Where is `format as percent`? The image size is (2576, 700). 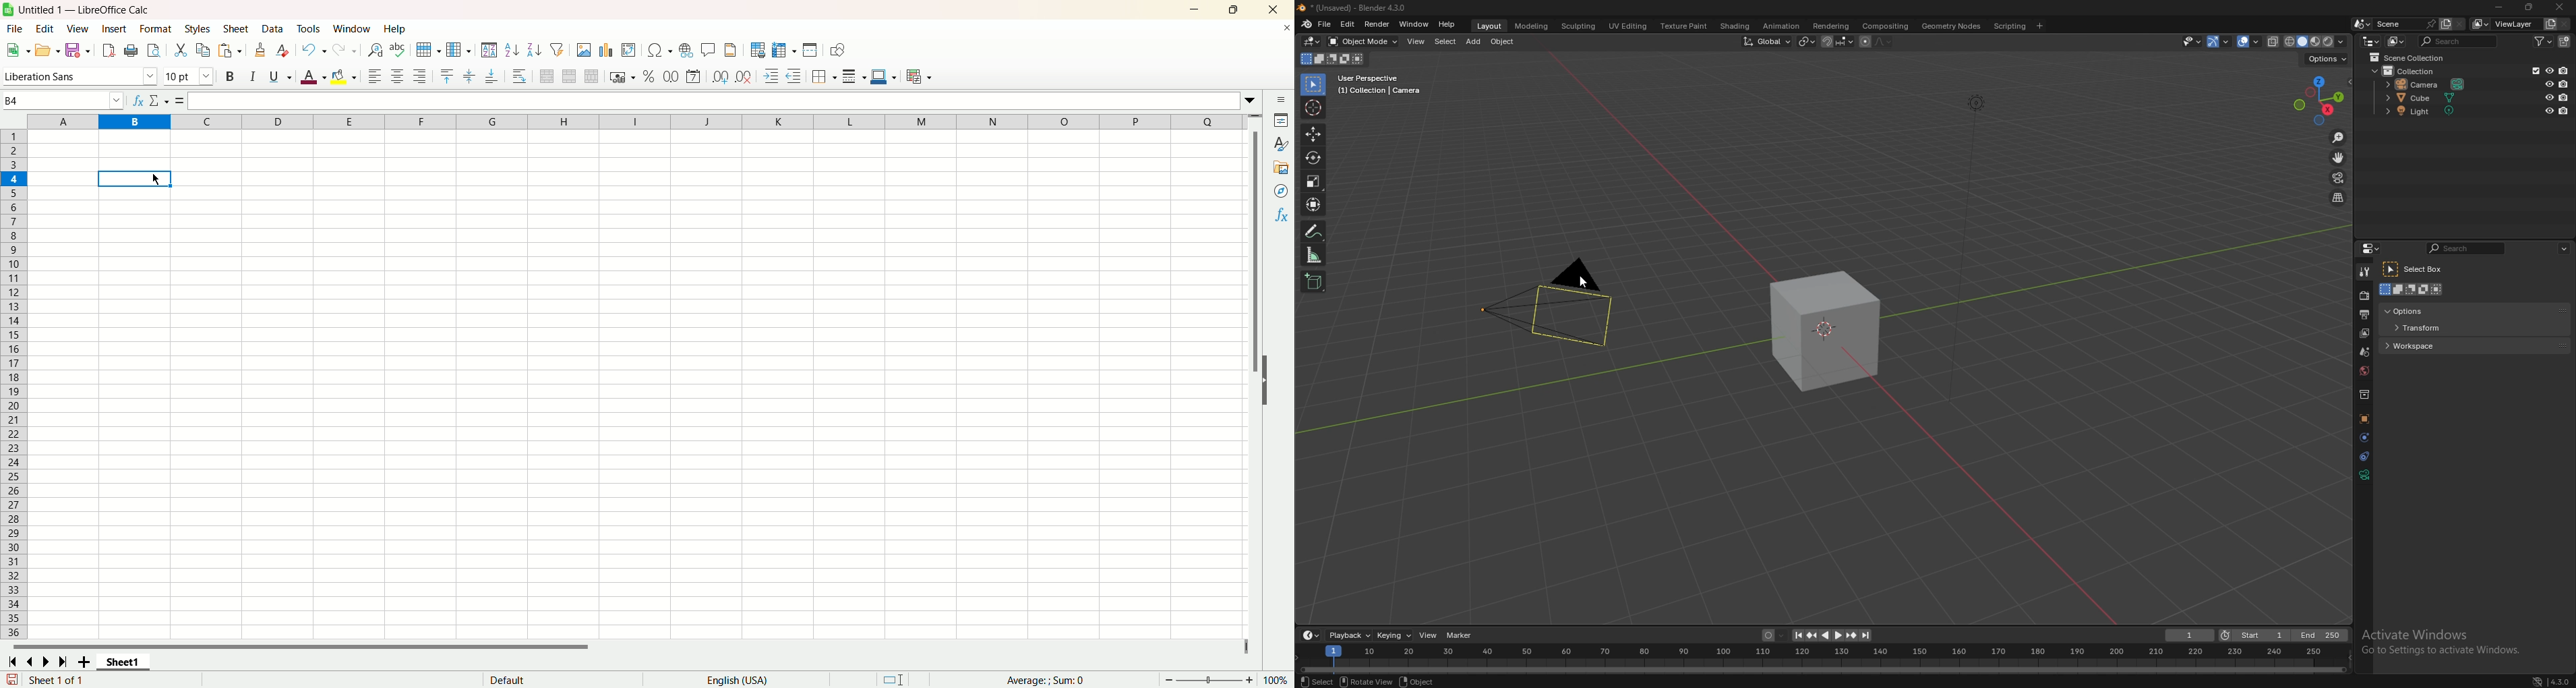 format as percent is located at coordinates (647, 77).